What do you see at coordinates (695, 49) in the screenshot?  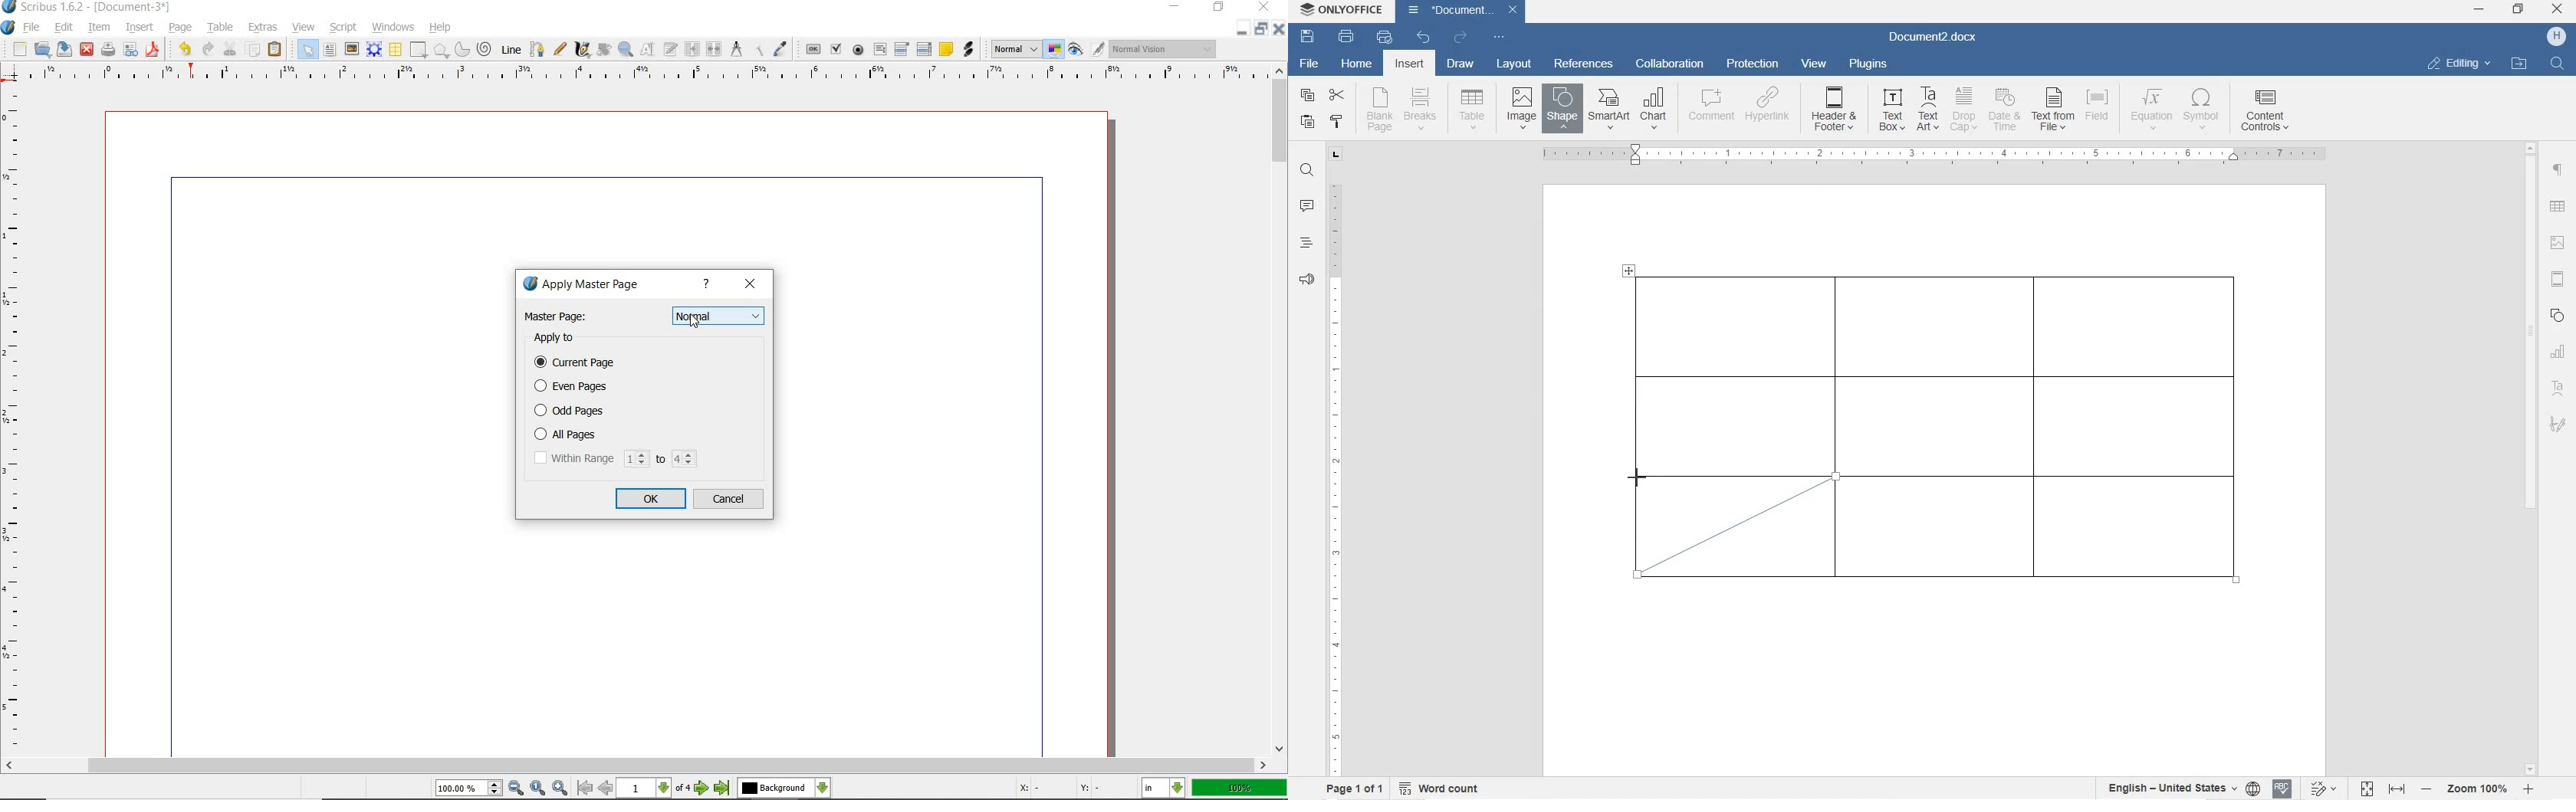 I see `link text frames` at bounding box center [695, 49].